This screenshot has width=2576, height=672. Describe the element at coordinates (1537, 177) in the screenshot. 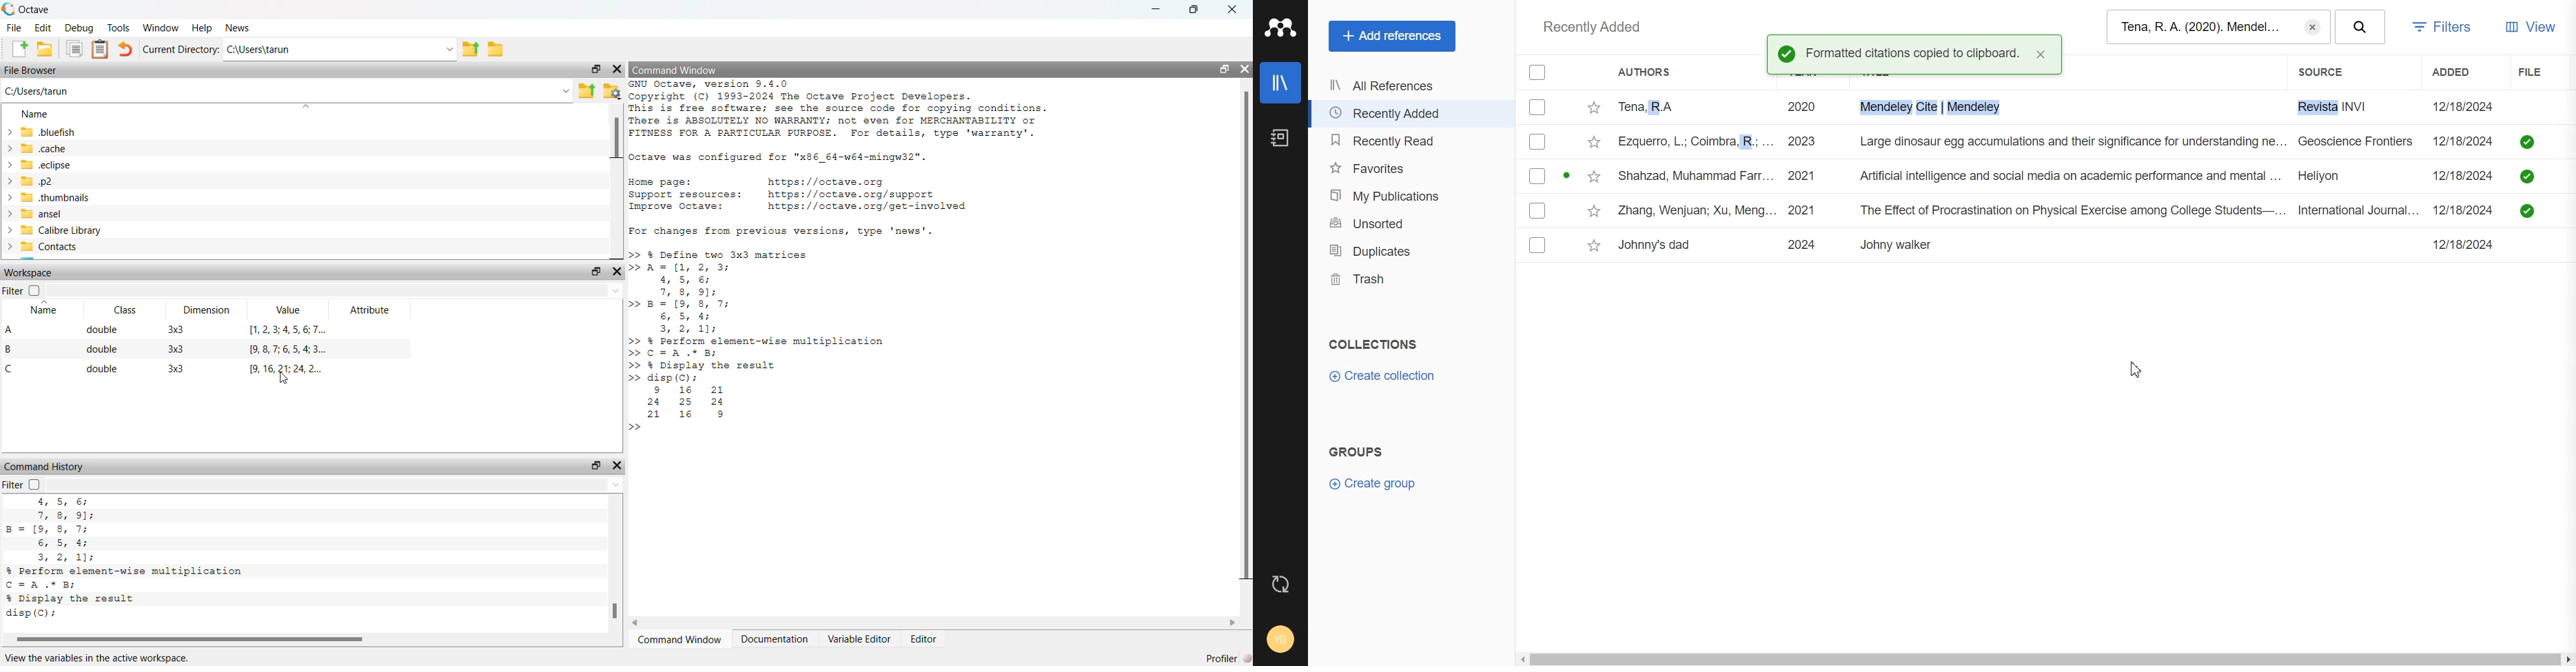

I see `Checkbox` at that location.